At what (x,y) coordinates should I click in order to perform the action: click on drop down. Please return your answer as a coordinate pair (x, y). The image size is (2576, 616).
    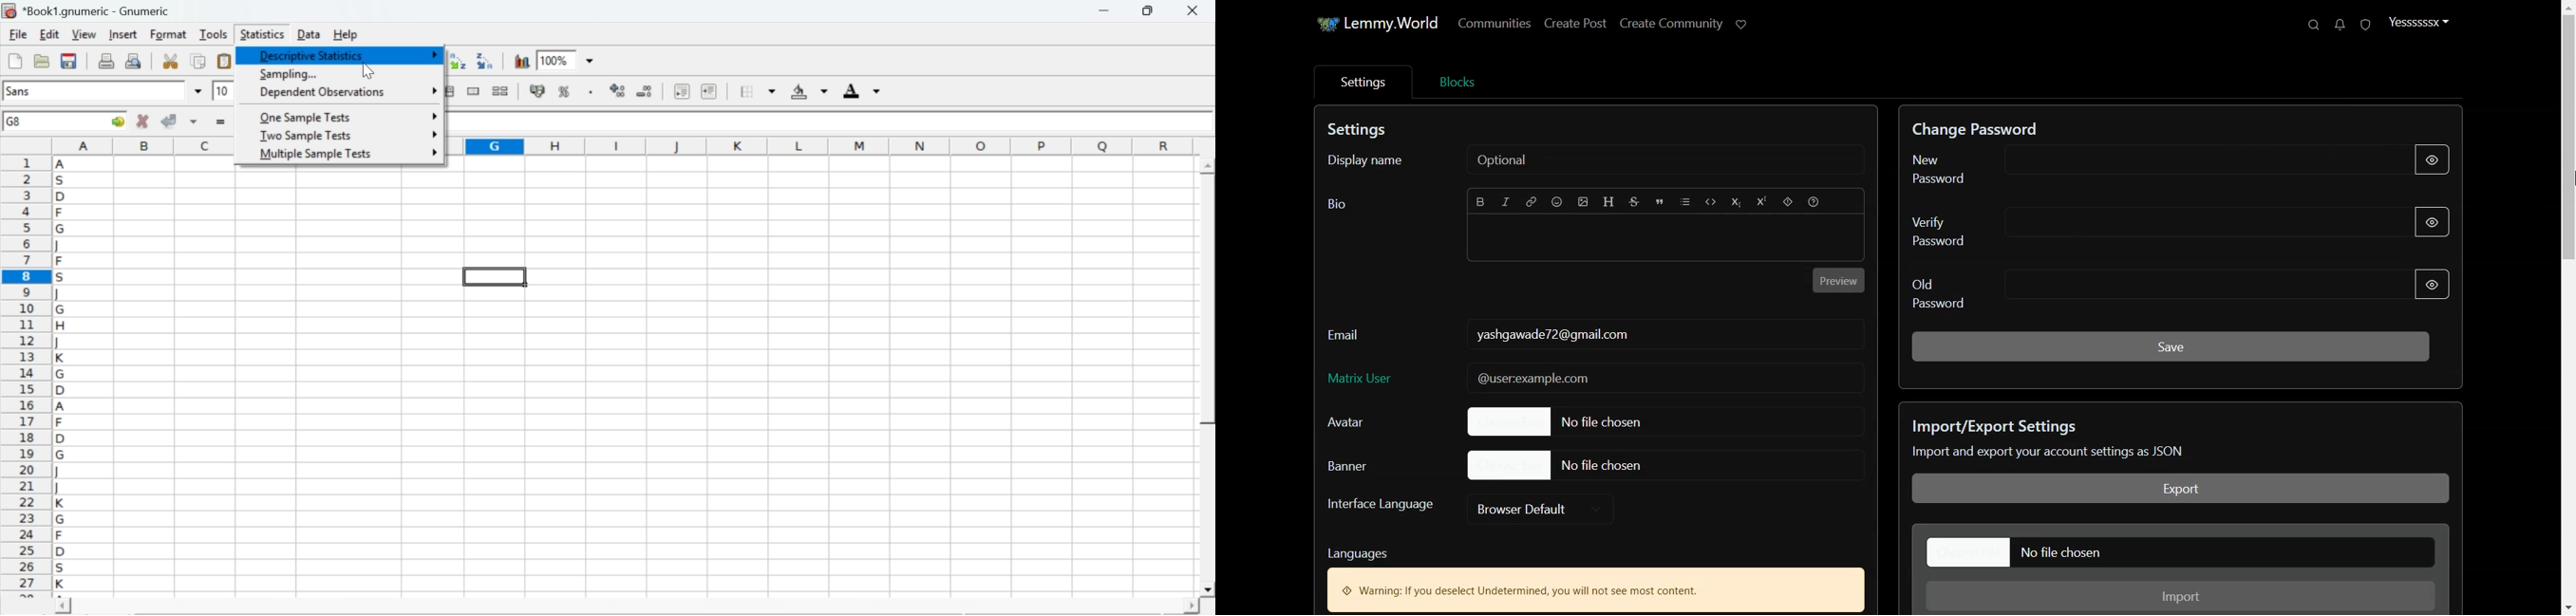
    Looking at the image, I should click on (249, 90).